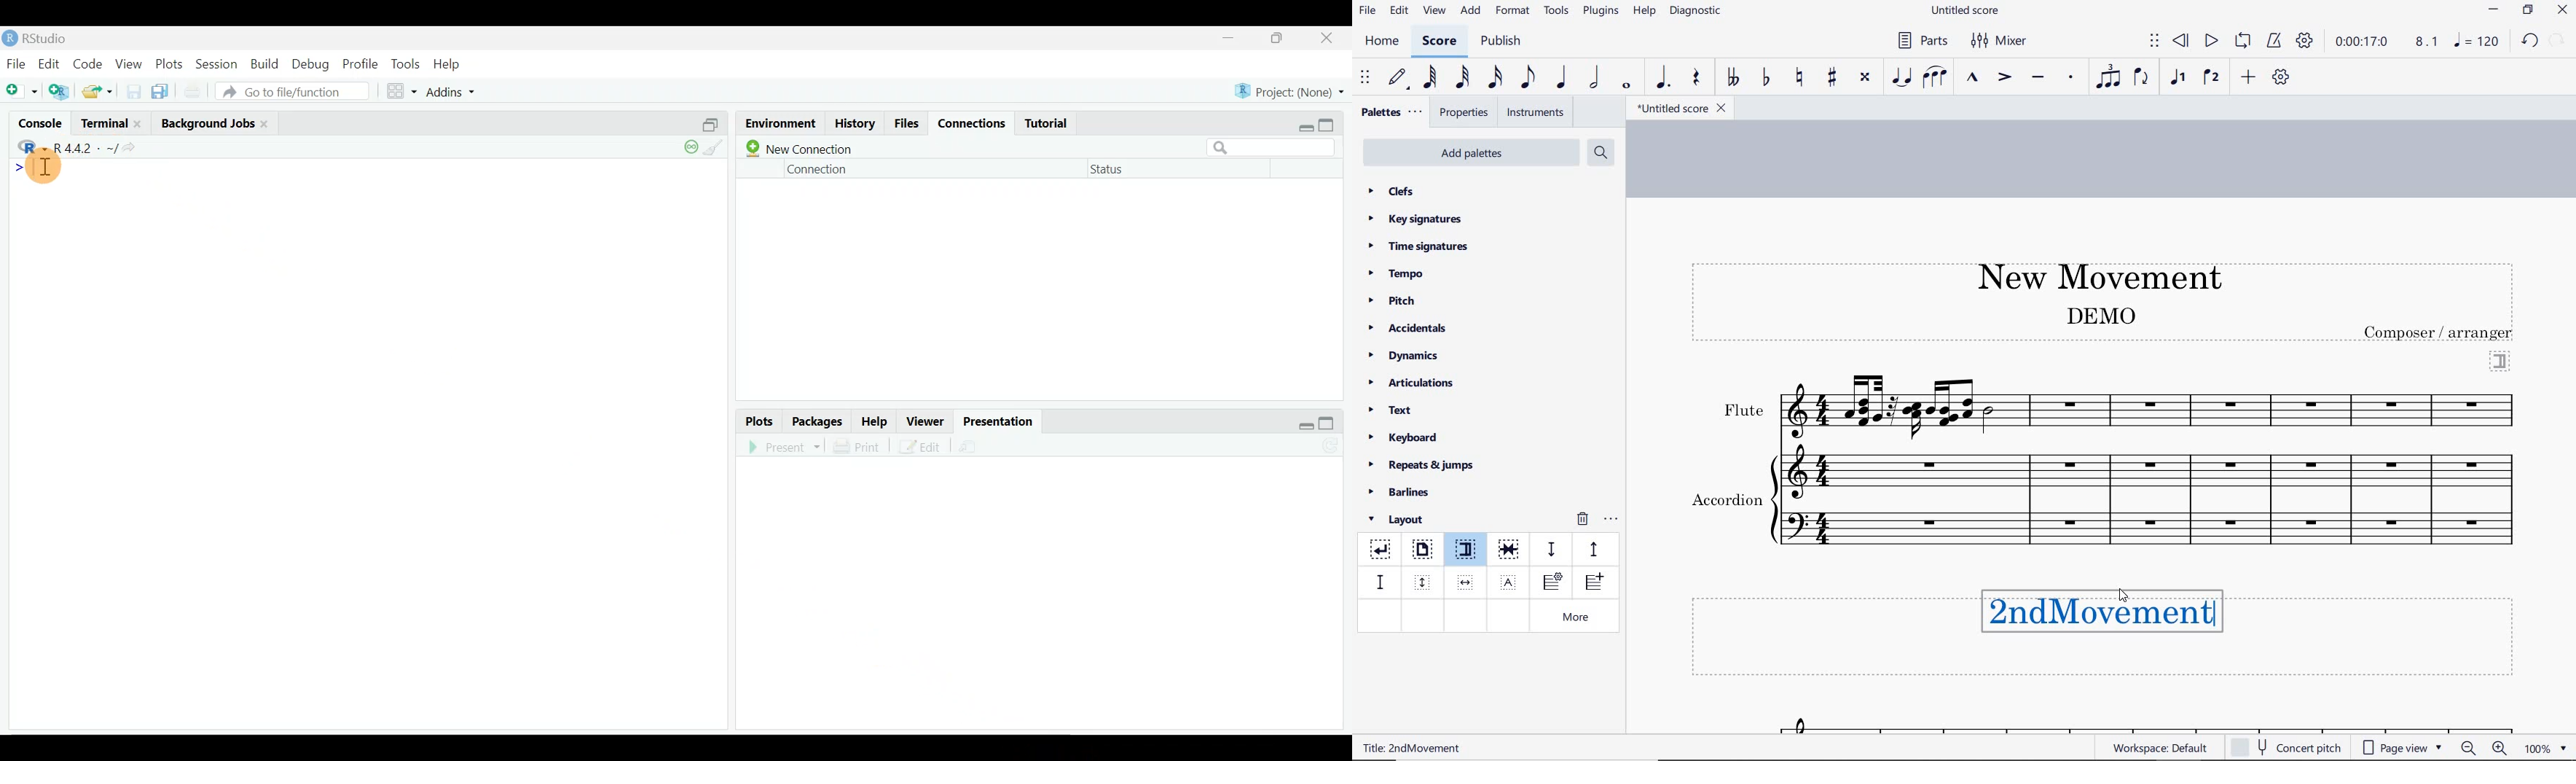  I want to click on time signatures, so click(1418, 246).